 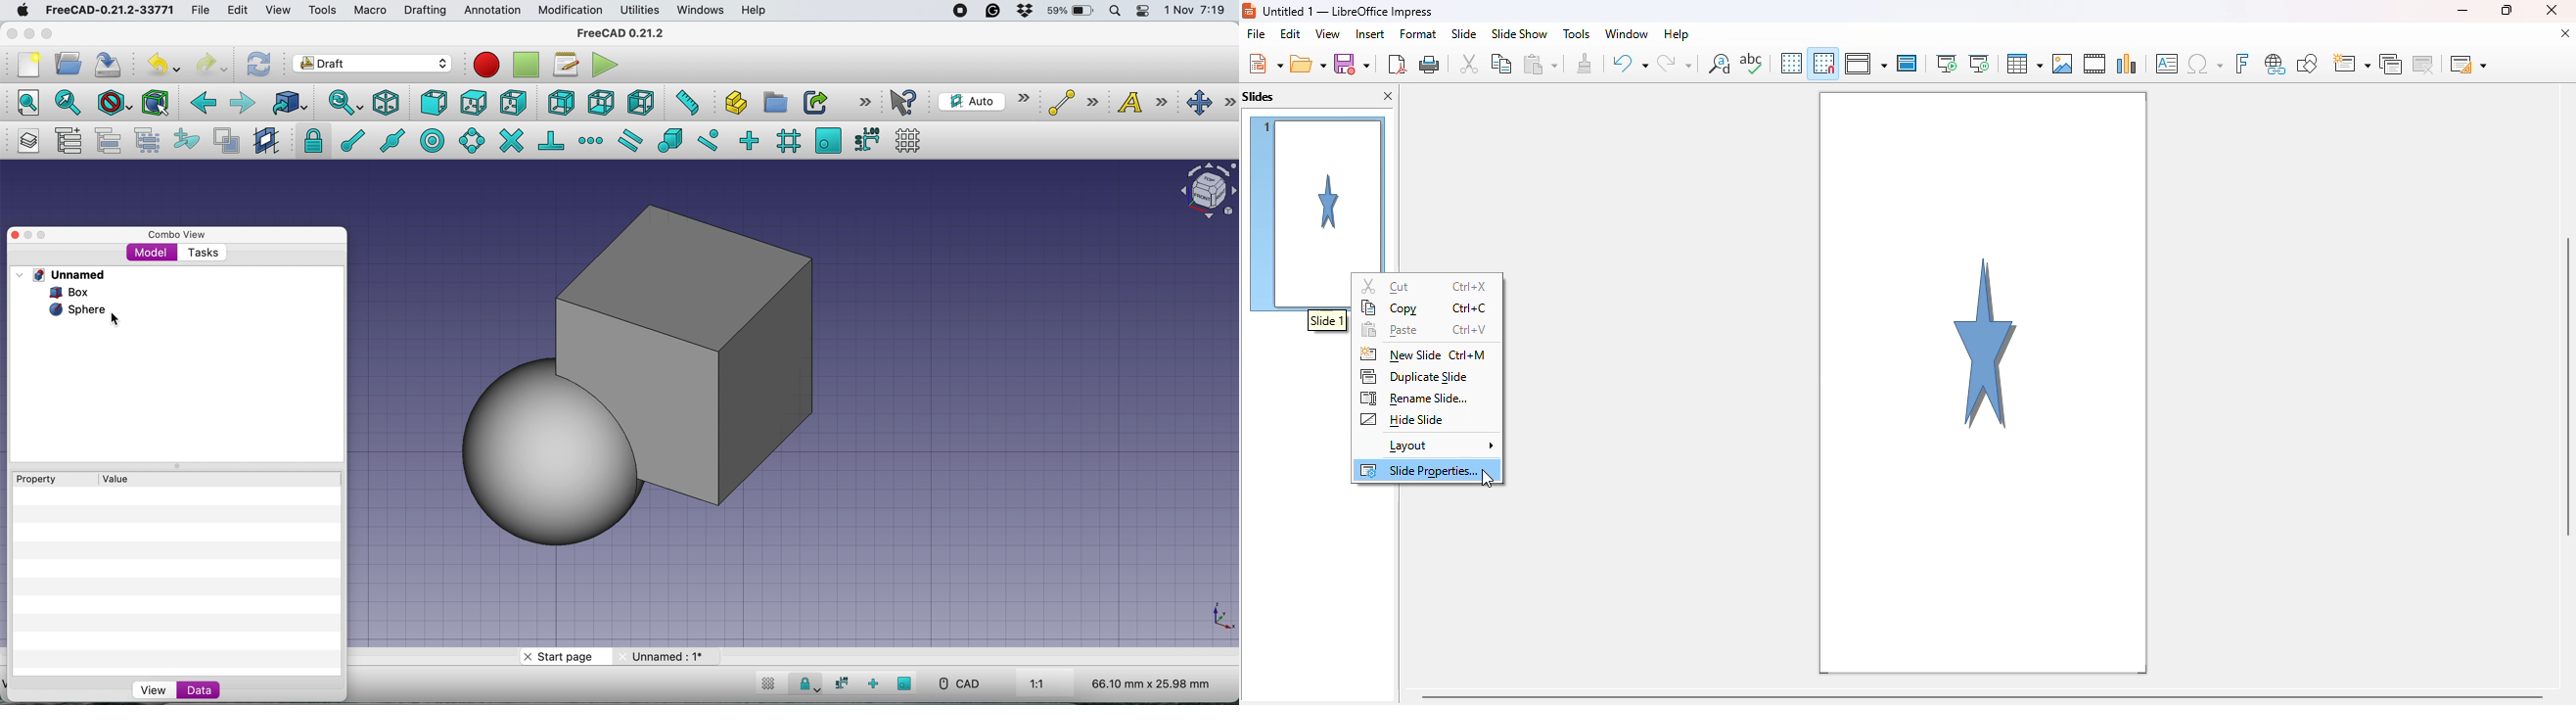 I want to click on slides, so click(x=1259, y=97).